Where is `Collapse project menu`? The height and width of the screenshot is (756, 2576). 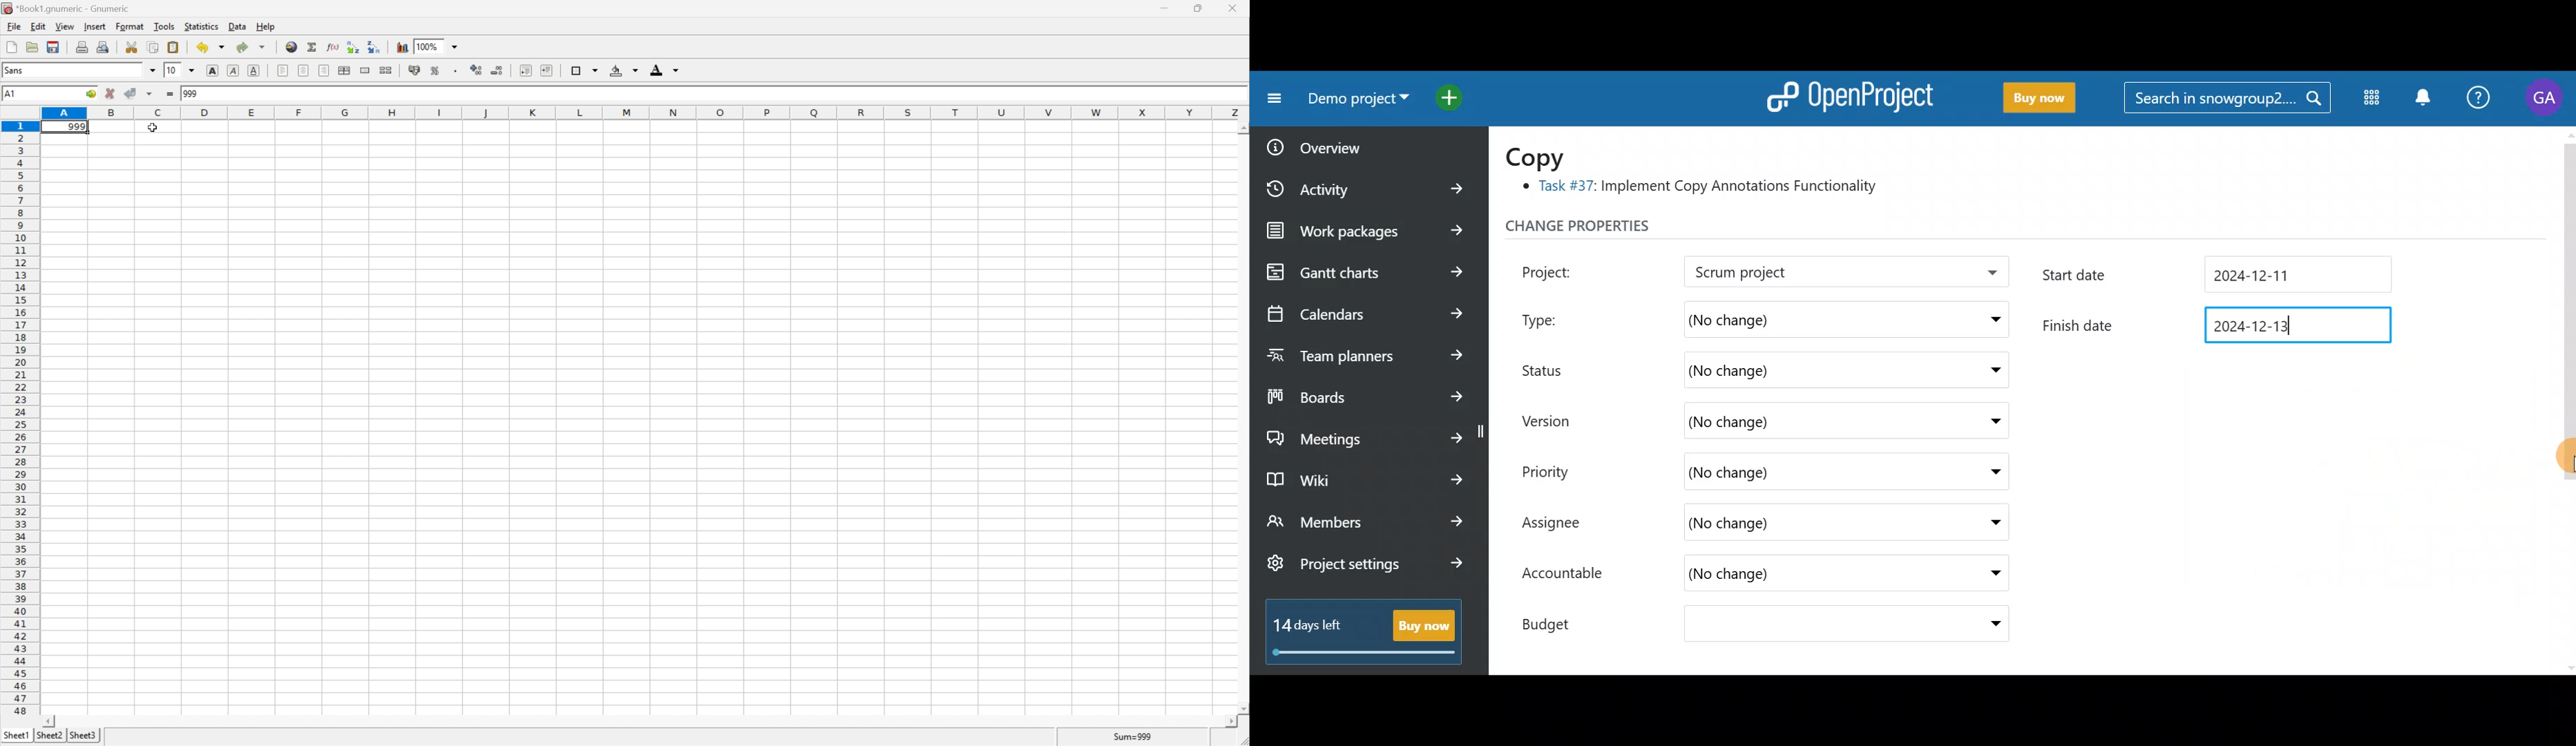
Collapse project menu is located at coordinates (1271, 99).